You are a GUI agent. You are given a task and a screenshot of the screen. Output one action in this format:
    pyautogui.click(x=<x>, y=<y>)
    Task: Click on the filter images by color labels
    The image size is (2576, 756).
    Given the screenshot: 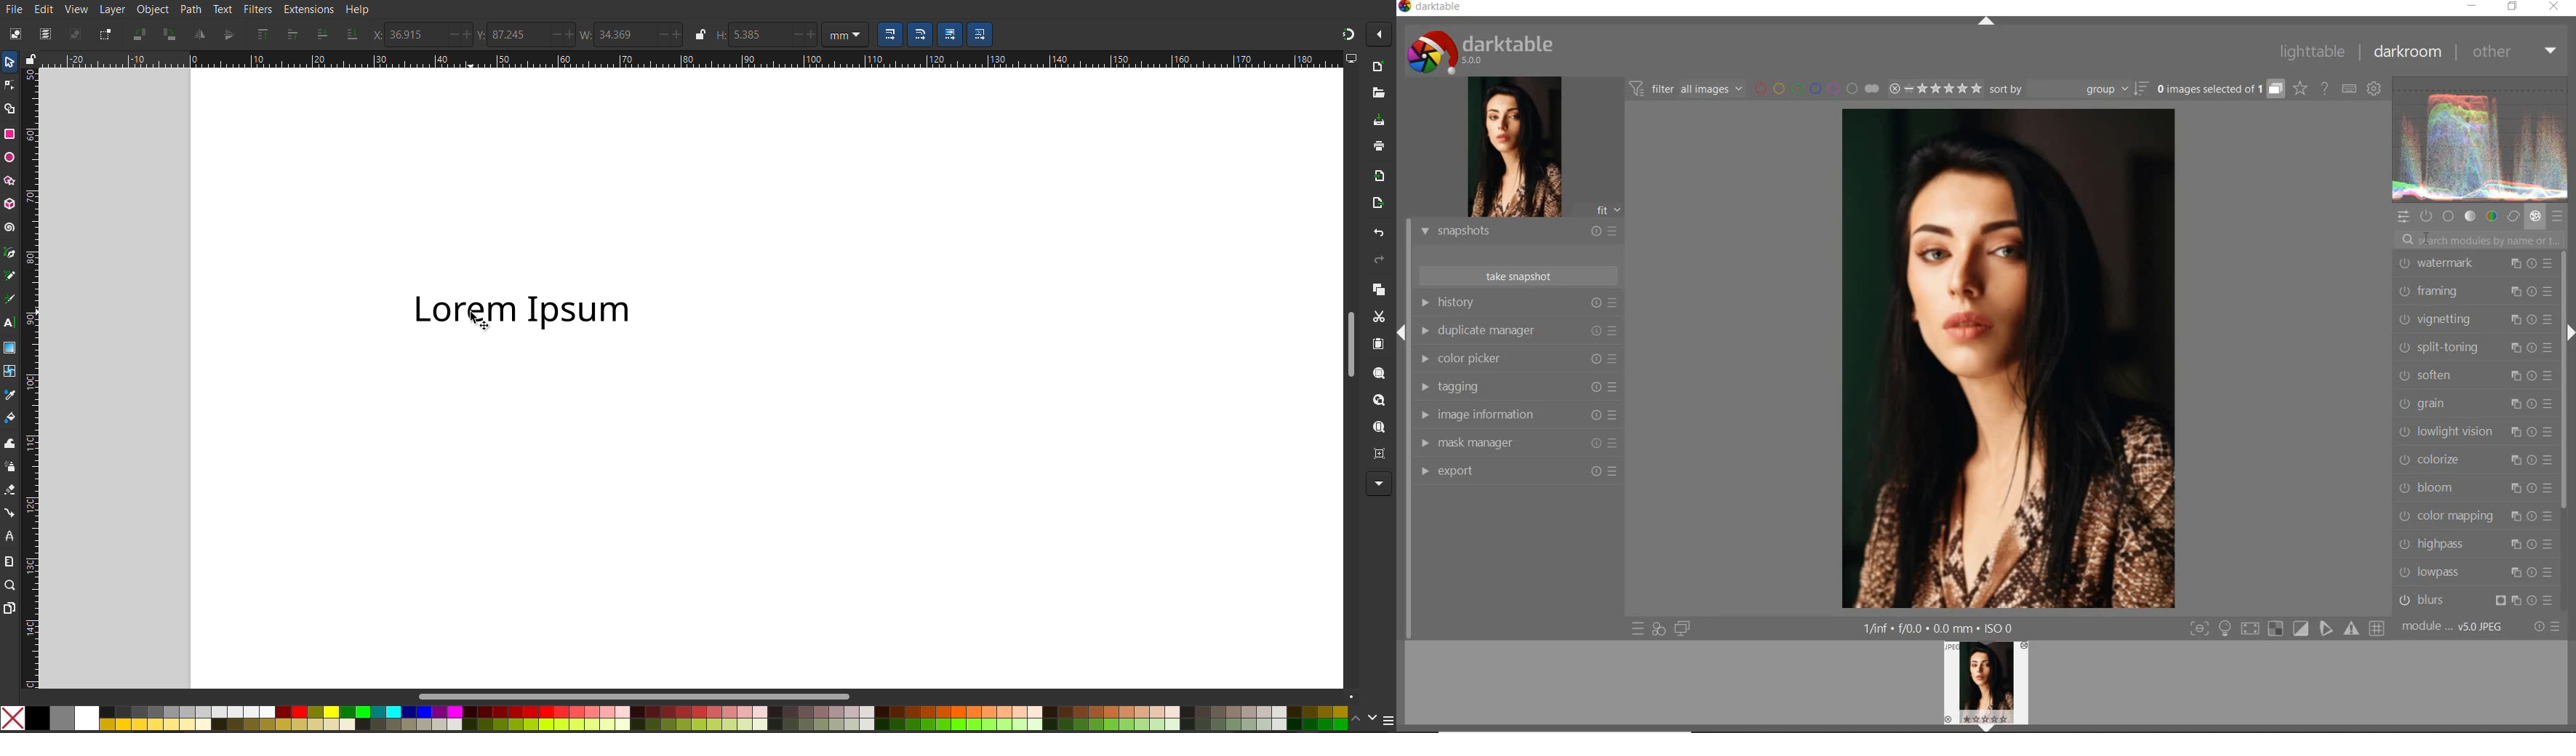 What is the action you would take?
    pyautogui.click(x=1804, y=89)
    